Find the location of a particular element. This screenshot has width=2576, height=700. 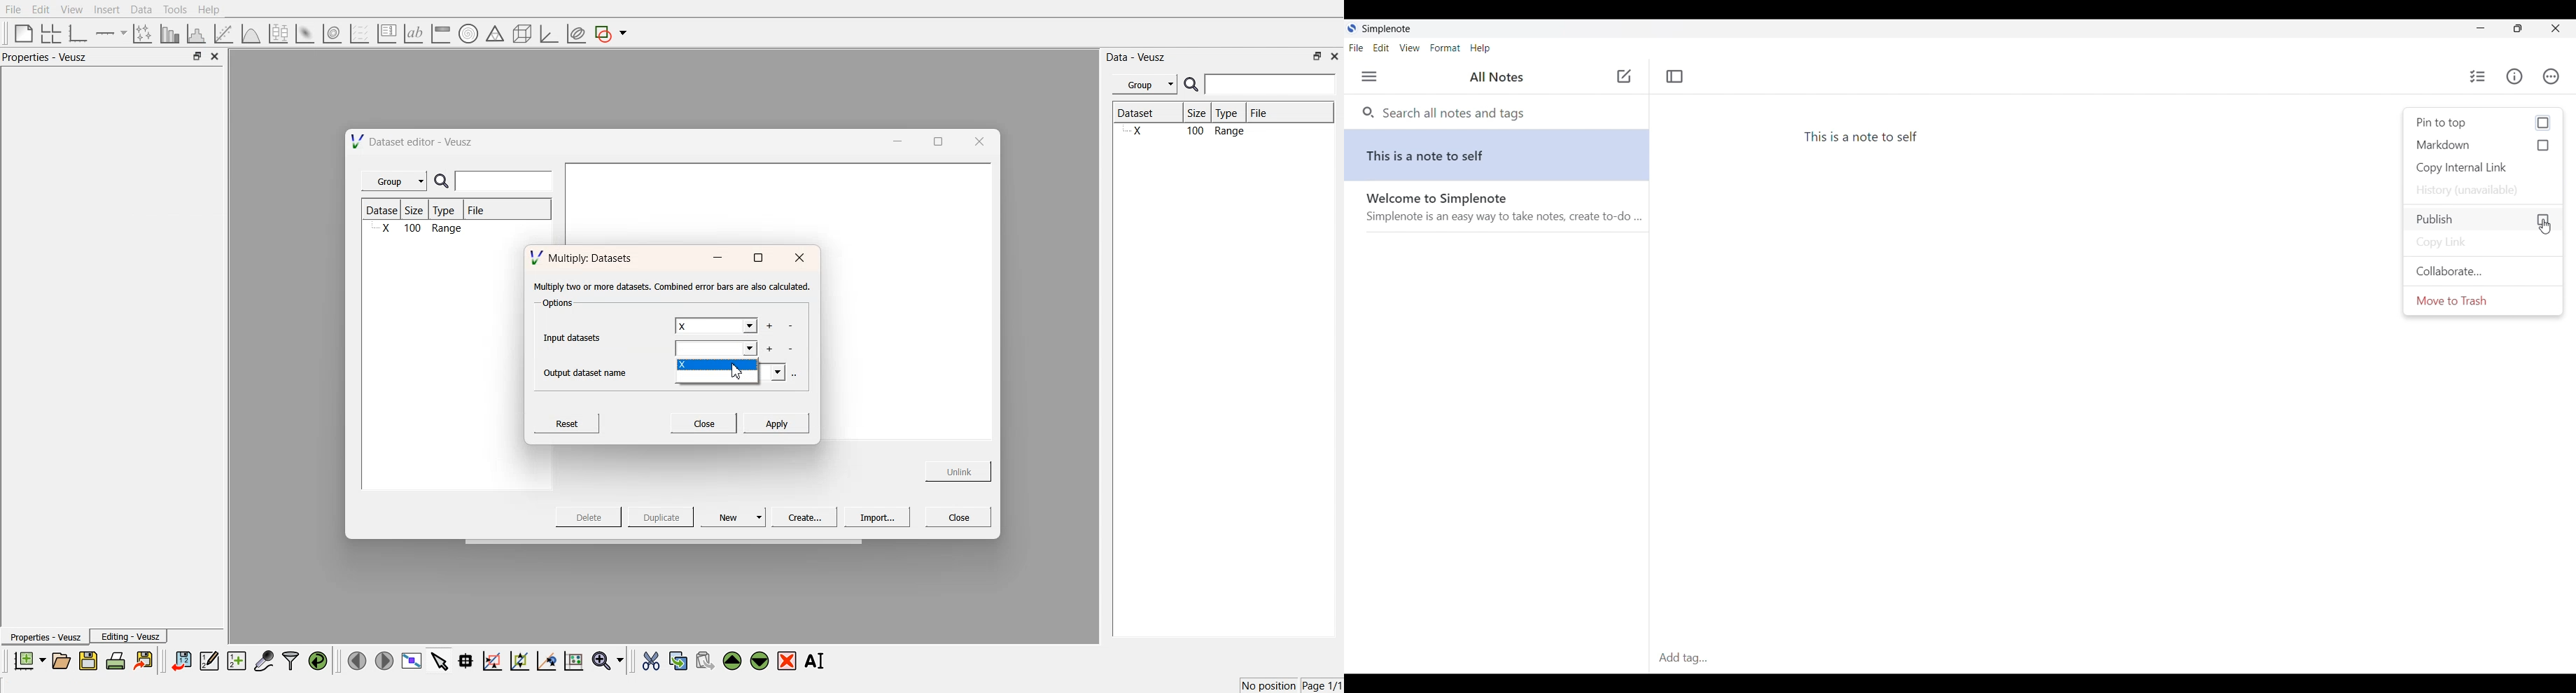

close is located at coordinates (216, 57).